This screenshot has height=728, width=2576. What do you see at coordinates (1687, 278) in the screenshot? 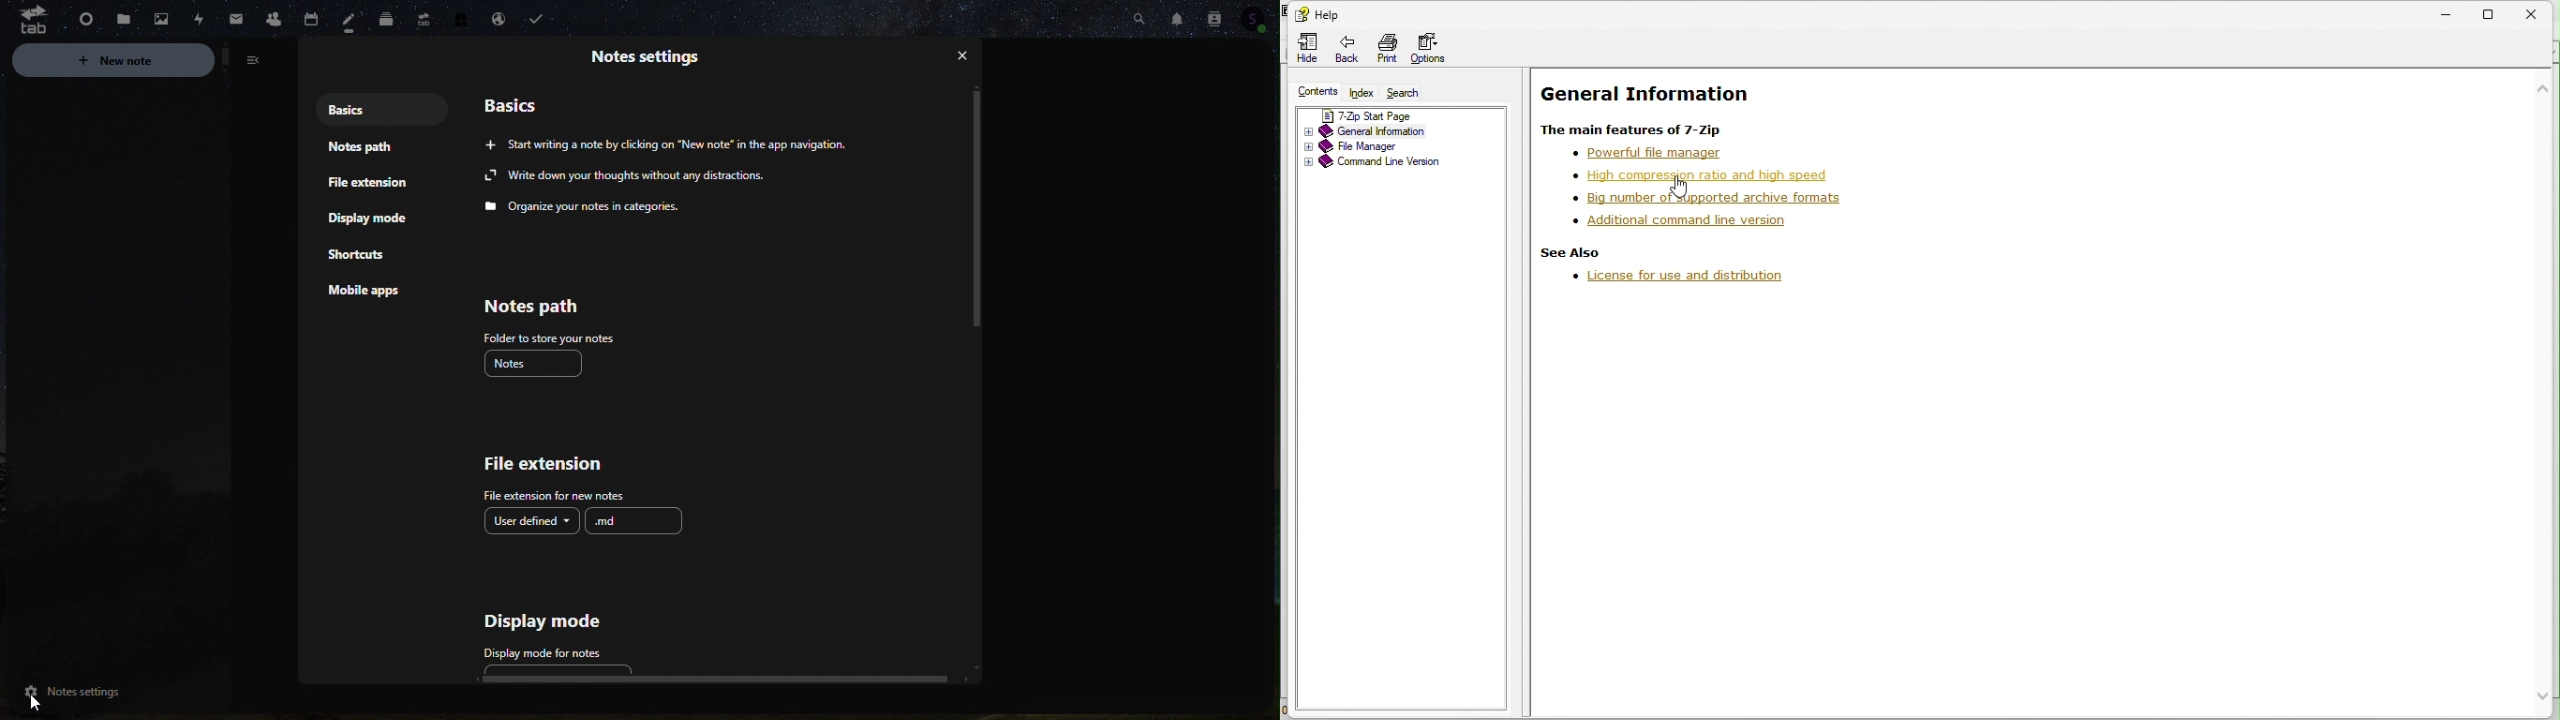
I see `License for use and distribution` at bounding box center [1687, 278].